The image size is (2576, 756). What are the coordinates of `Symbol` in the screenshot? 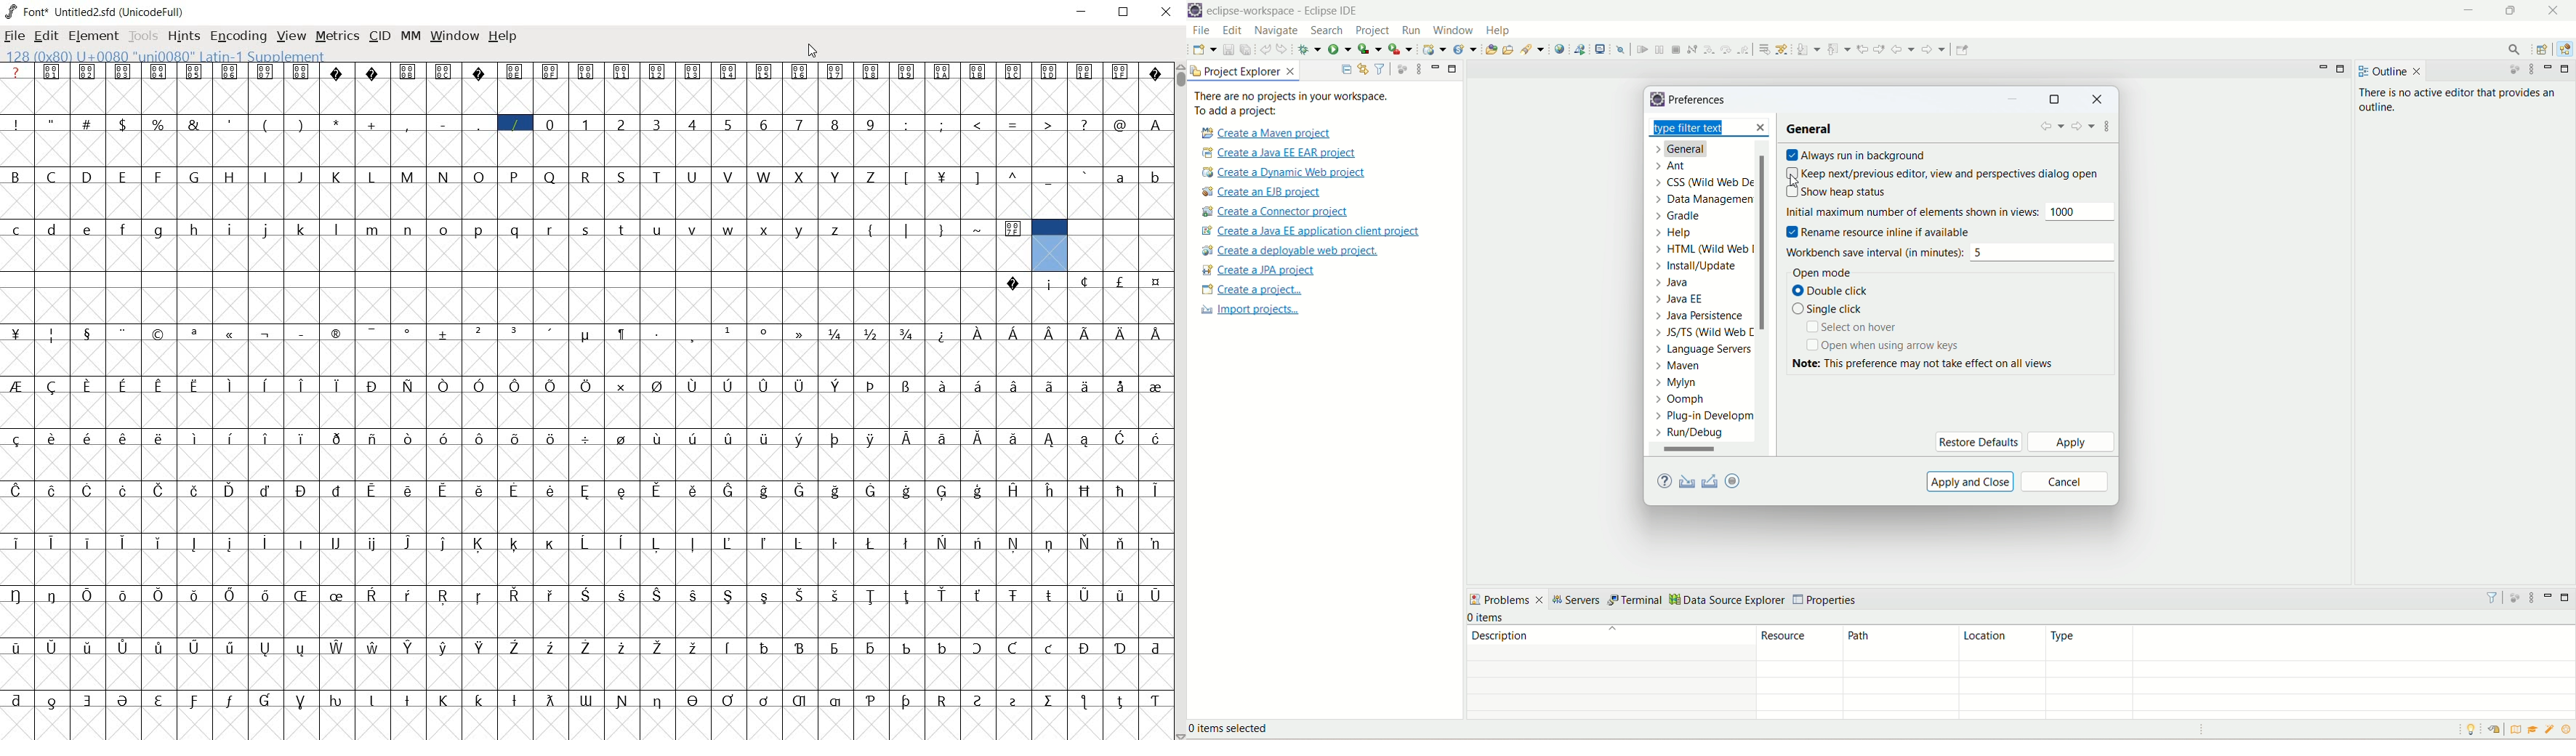 It's located at (373, 437).